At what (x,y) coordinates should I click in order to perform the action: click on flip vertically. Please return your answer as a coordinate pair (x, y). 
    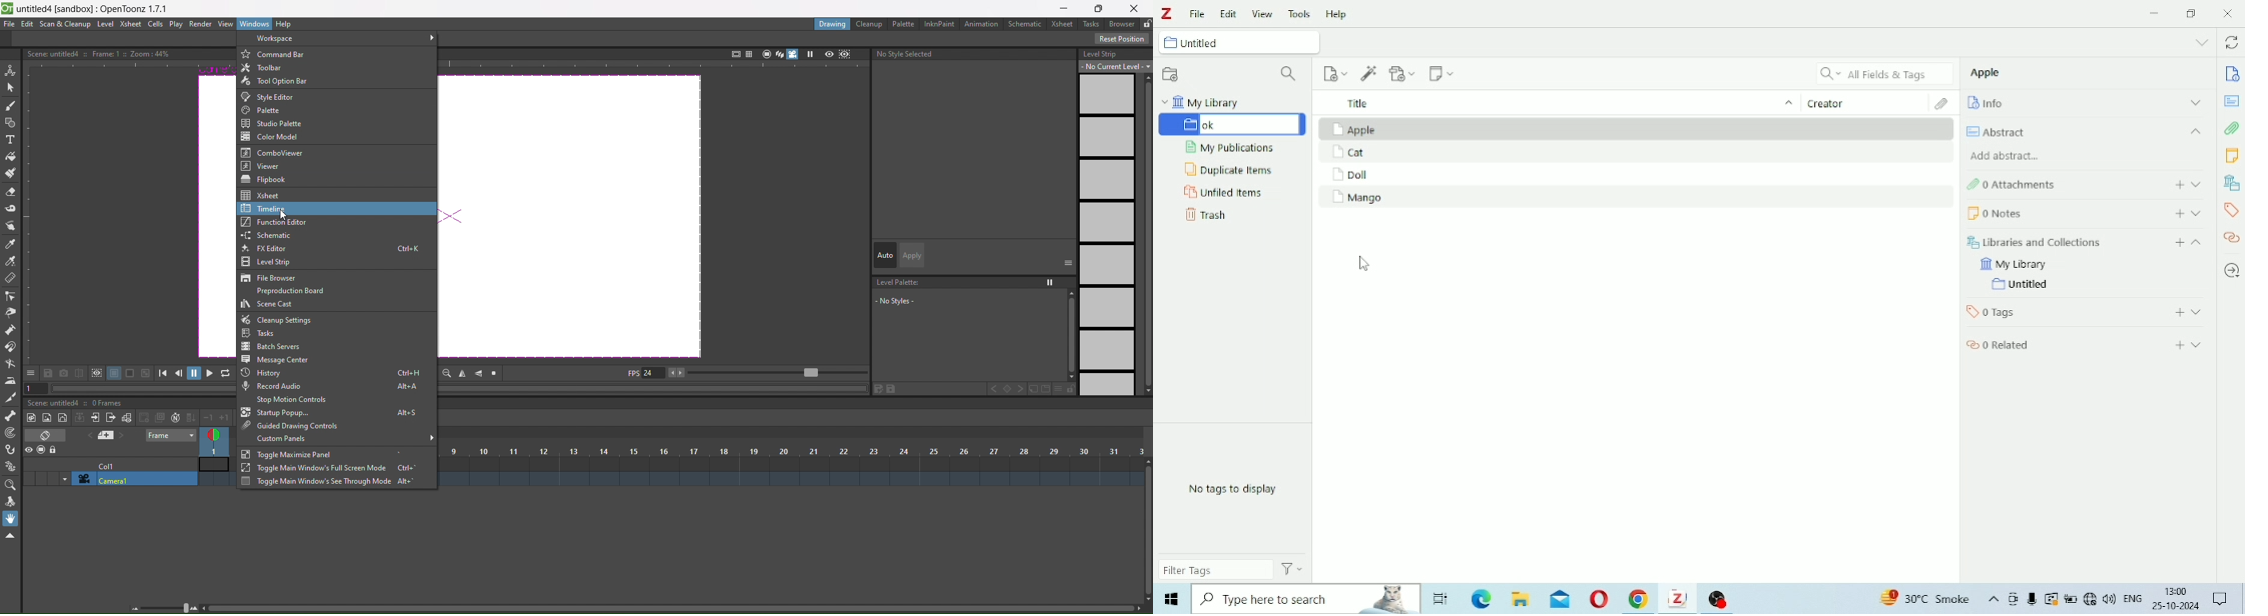
    Looking at the image, I should click on (481, 372).